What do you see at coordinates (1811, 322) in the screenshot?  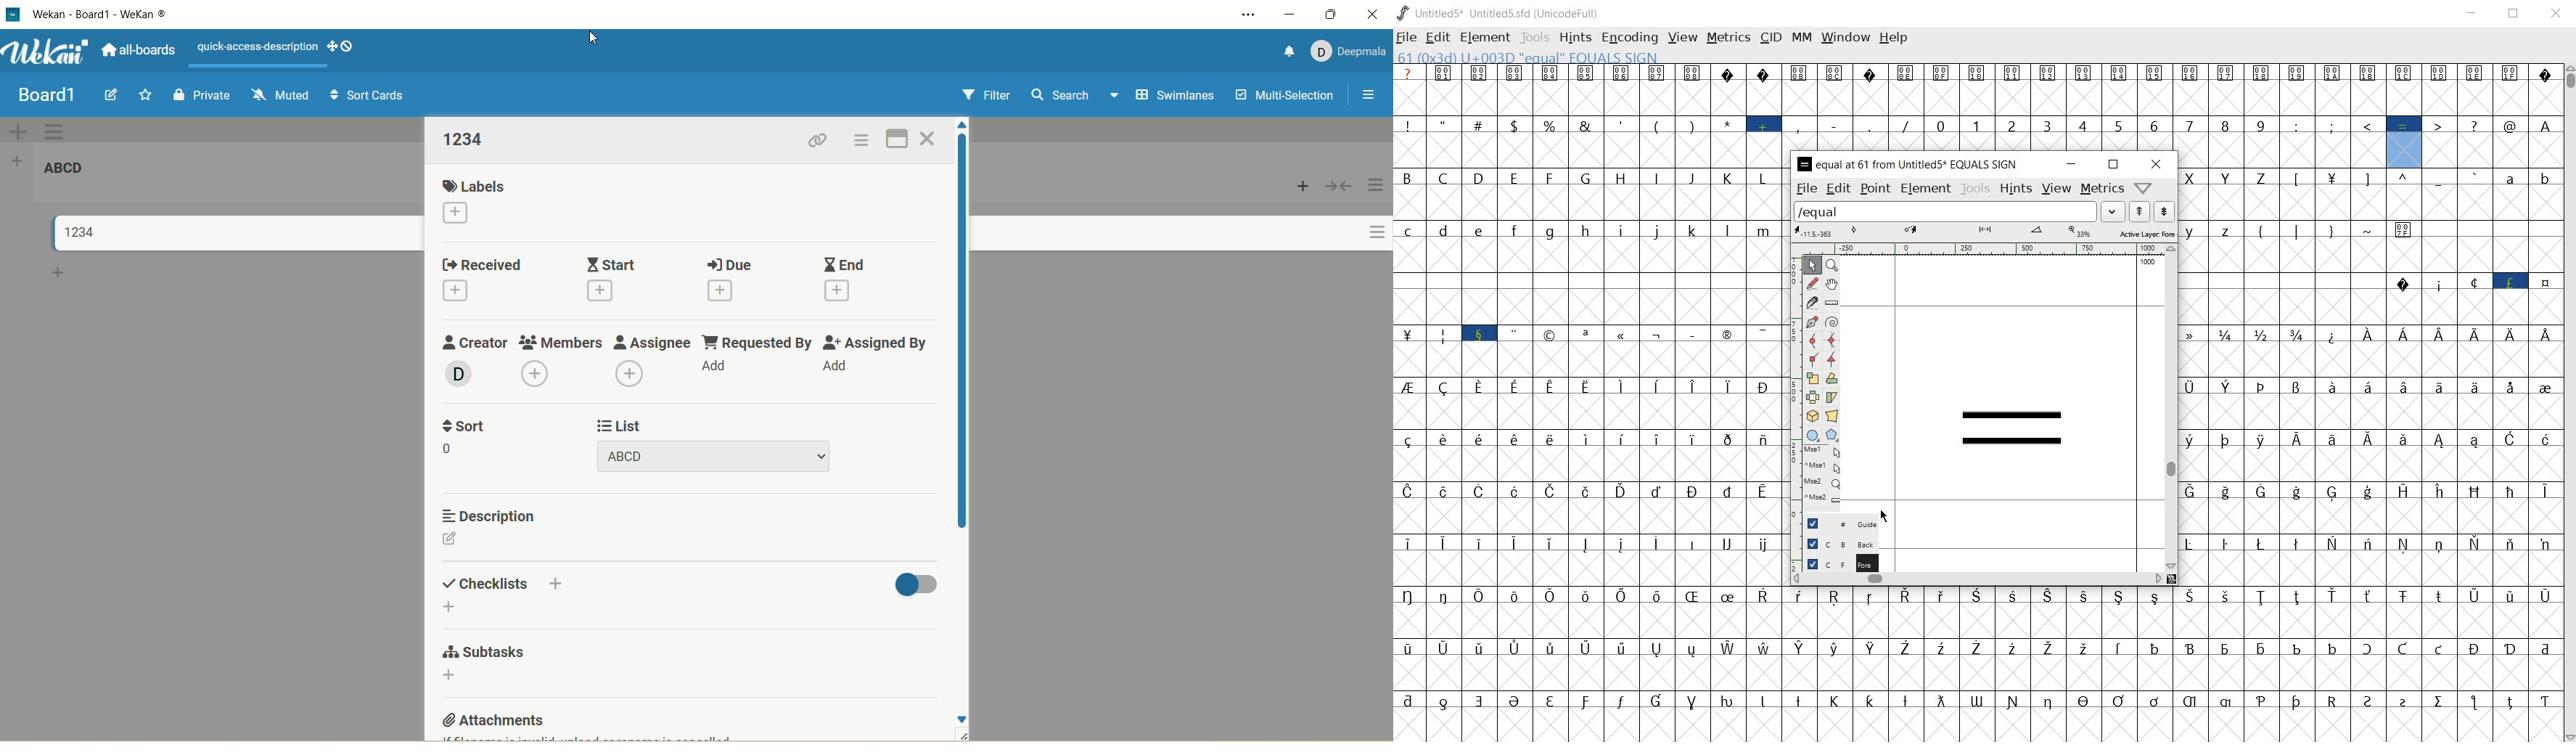 I see `add a point, then drag out its control points` at bounding box center [1811, 322].